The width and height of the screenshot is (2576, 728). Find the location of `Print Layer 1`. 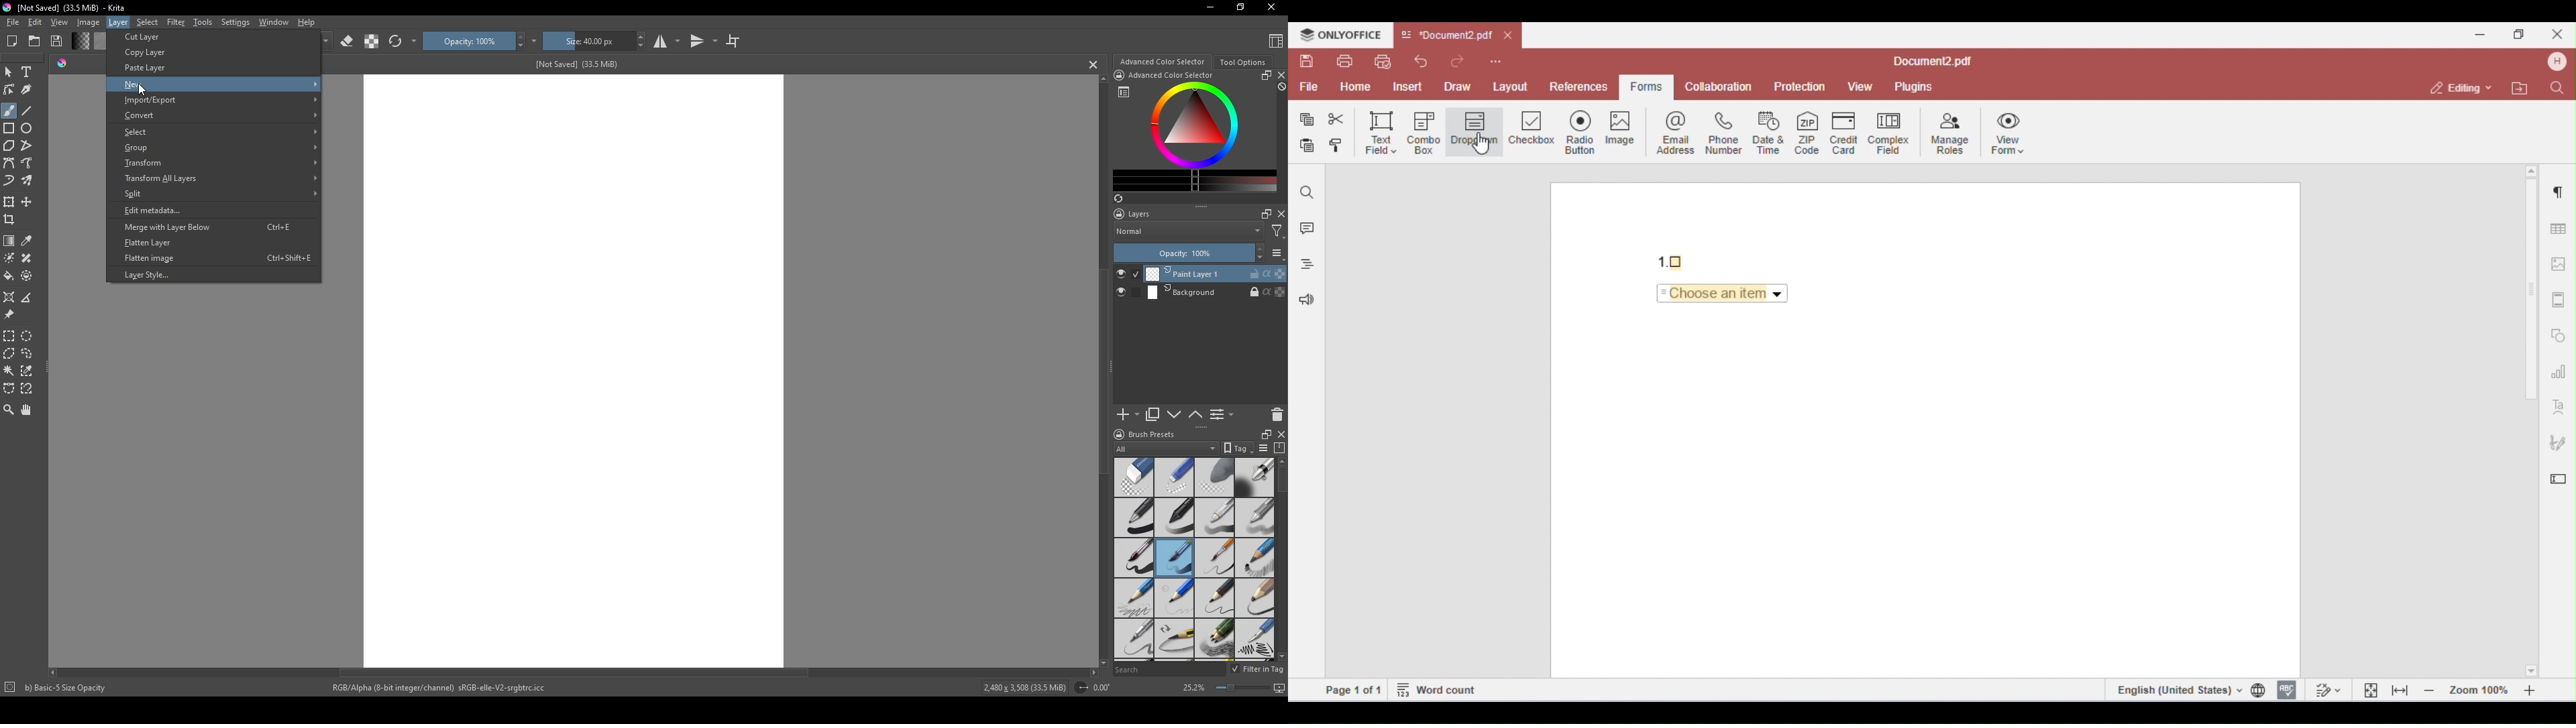

Print Layer 1 is located at coordinates (1215, 274).